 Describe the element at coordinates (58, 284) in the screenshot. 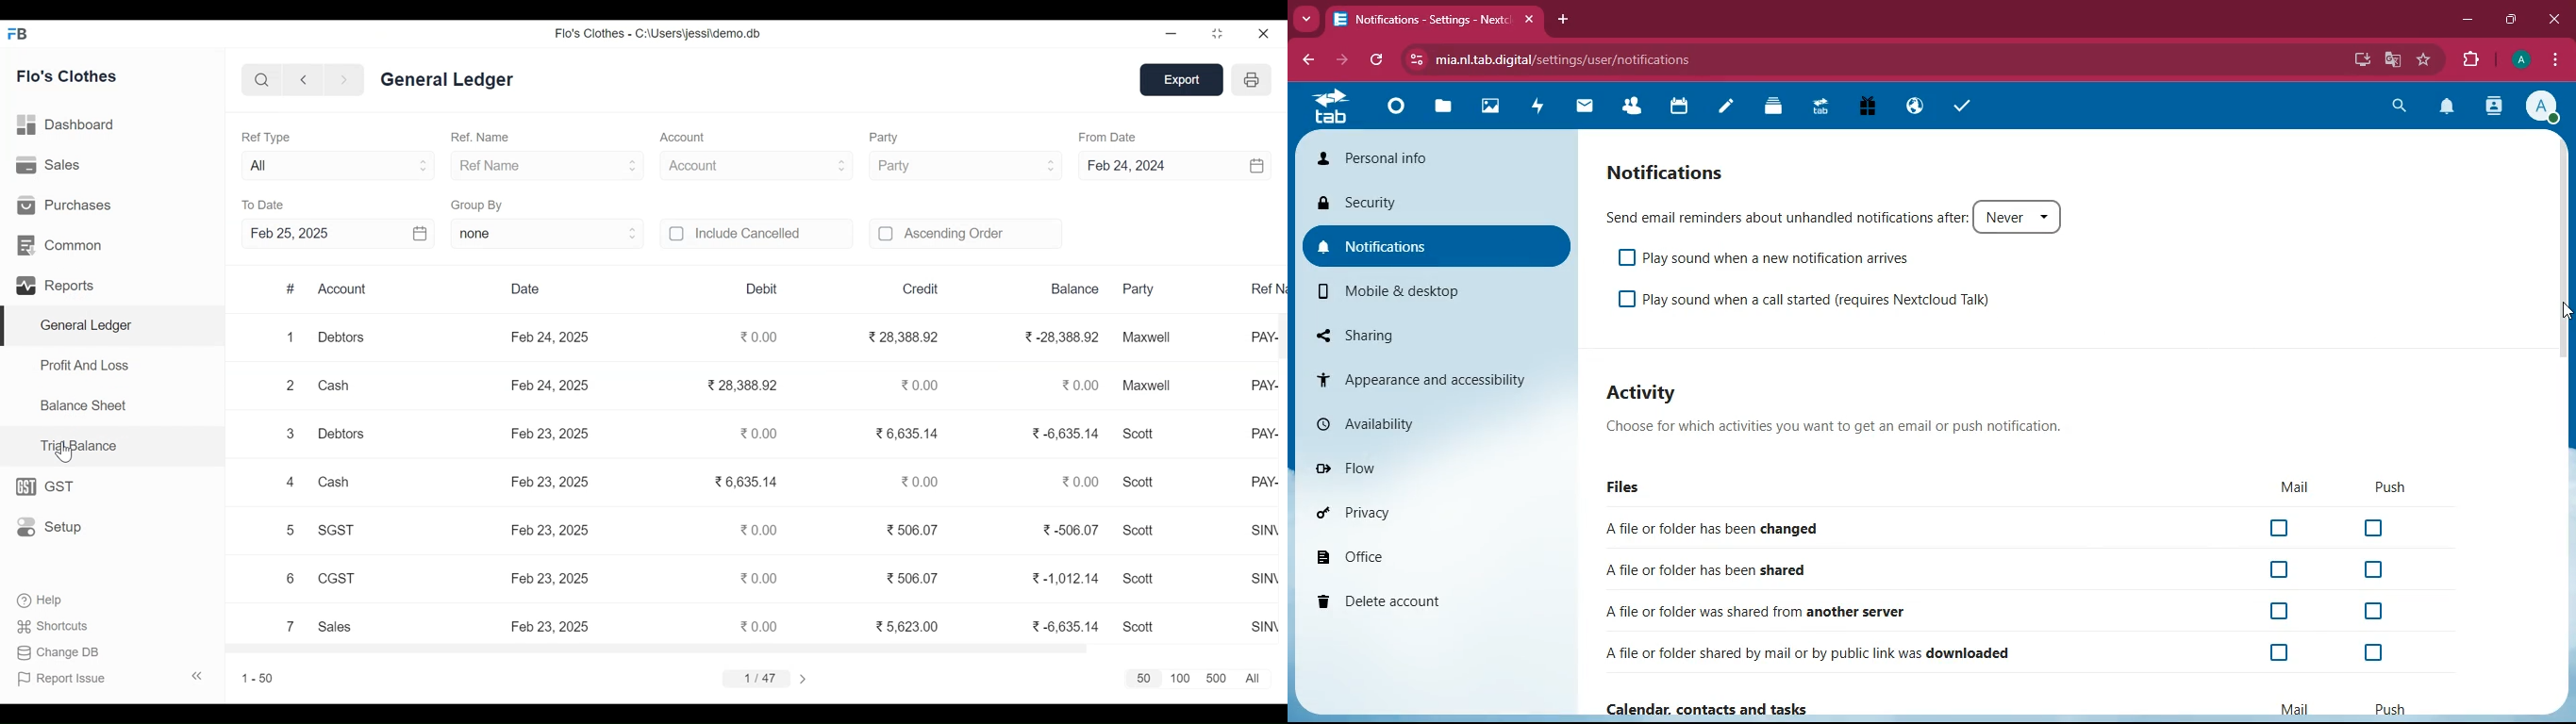

I see `Reparts` at that location.